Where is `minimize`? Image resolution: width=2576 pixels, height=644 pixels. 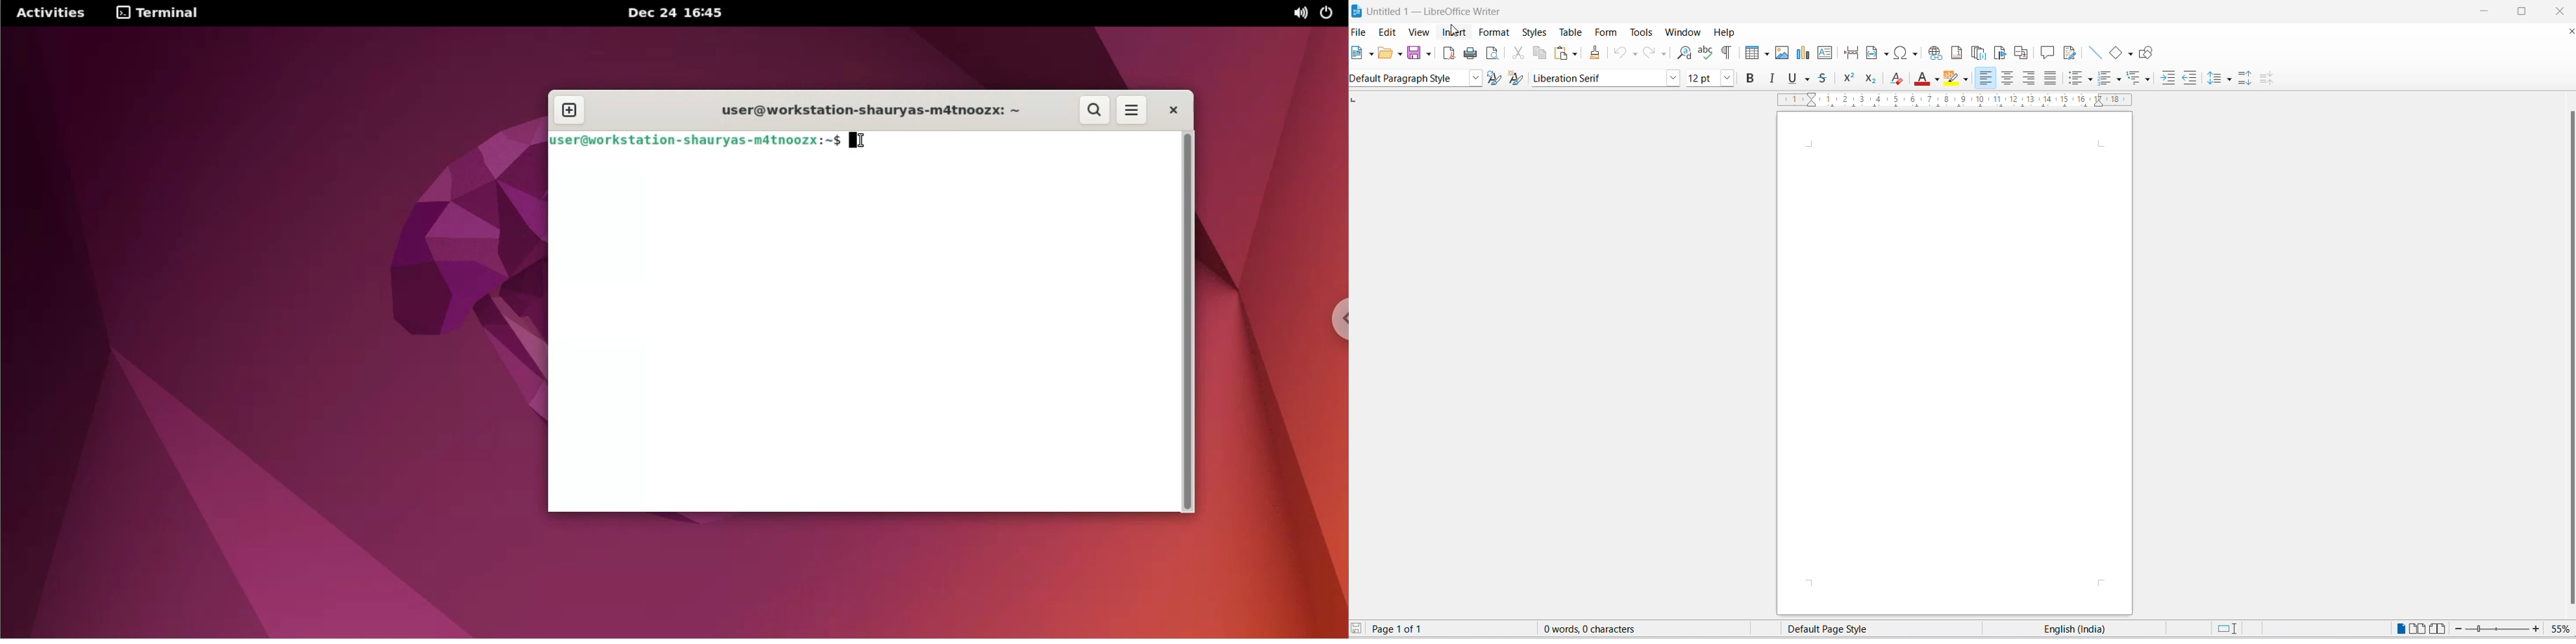
minimize is located at coordinates (2489, 12).